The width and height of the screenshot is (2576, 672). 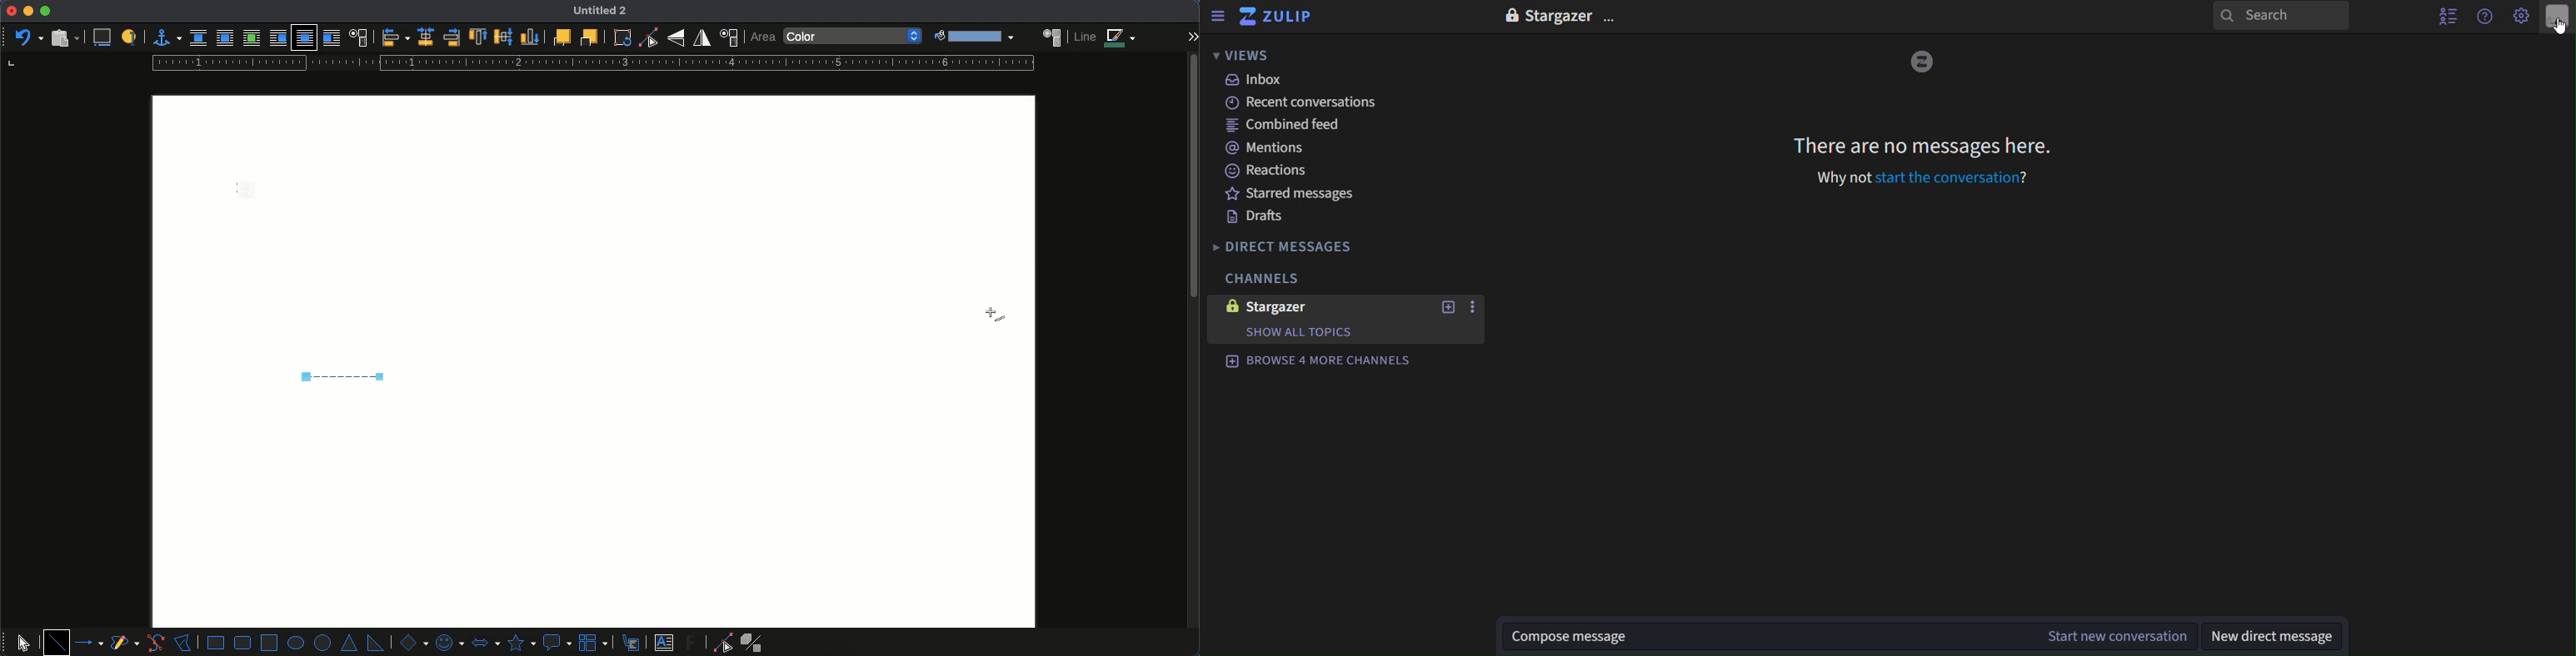 What do you see at coordinates (587, 37) in the screenshot?
I see `back one` at bounding box center [587, 37].